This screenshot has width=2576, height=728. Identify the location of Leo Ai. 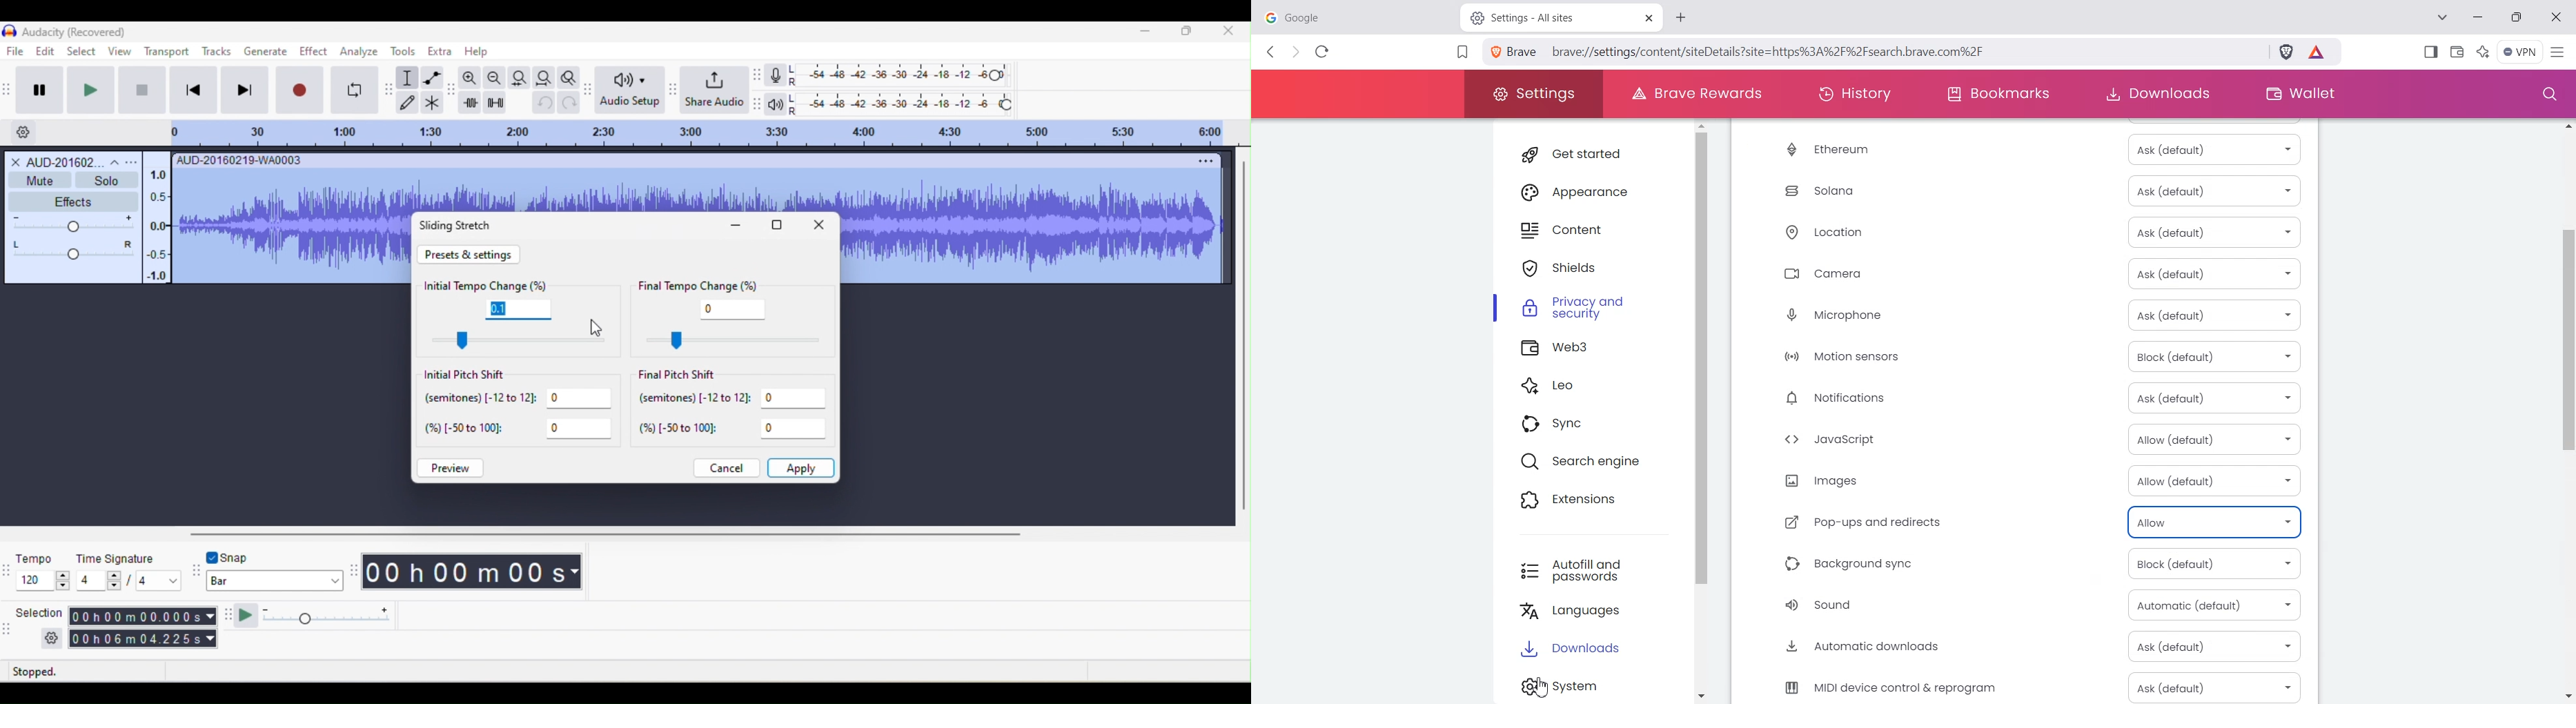
(2483, 50).